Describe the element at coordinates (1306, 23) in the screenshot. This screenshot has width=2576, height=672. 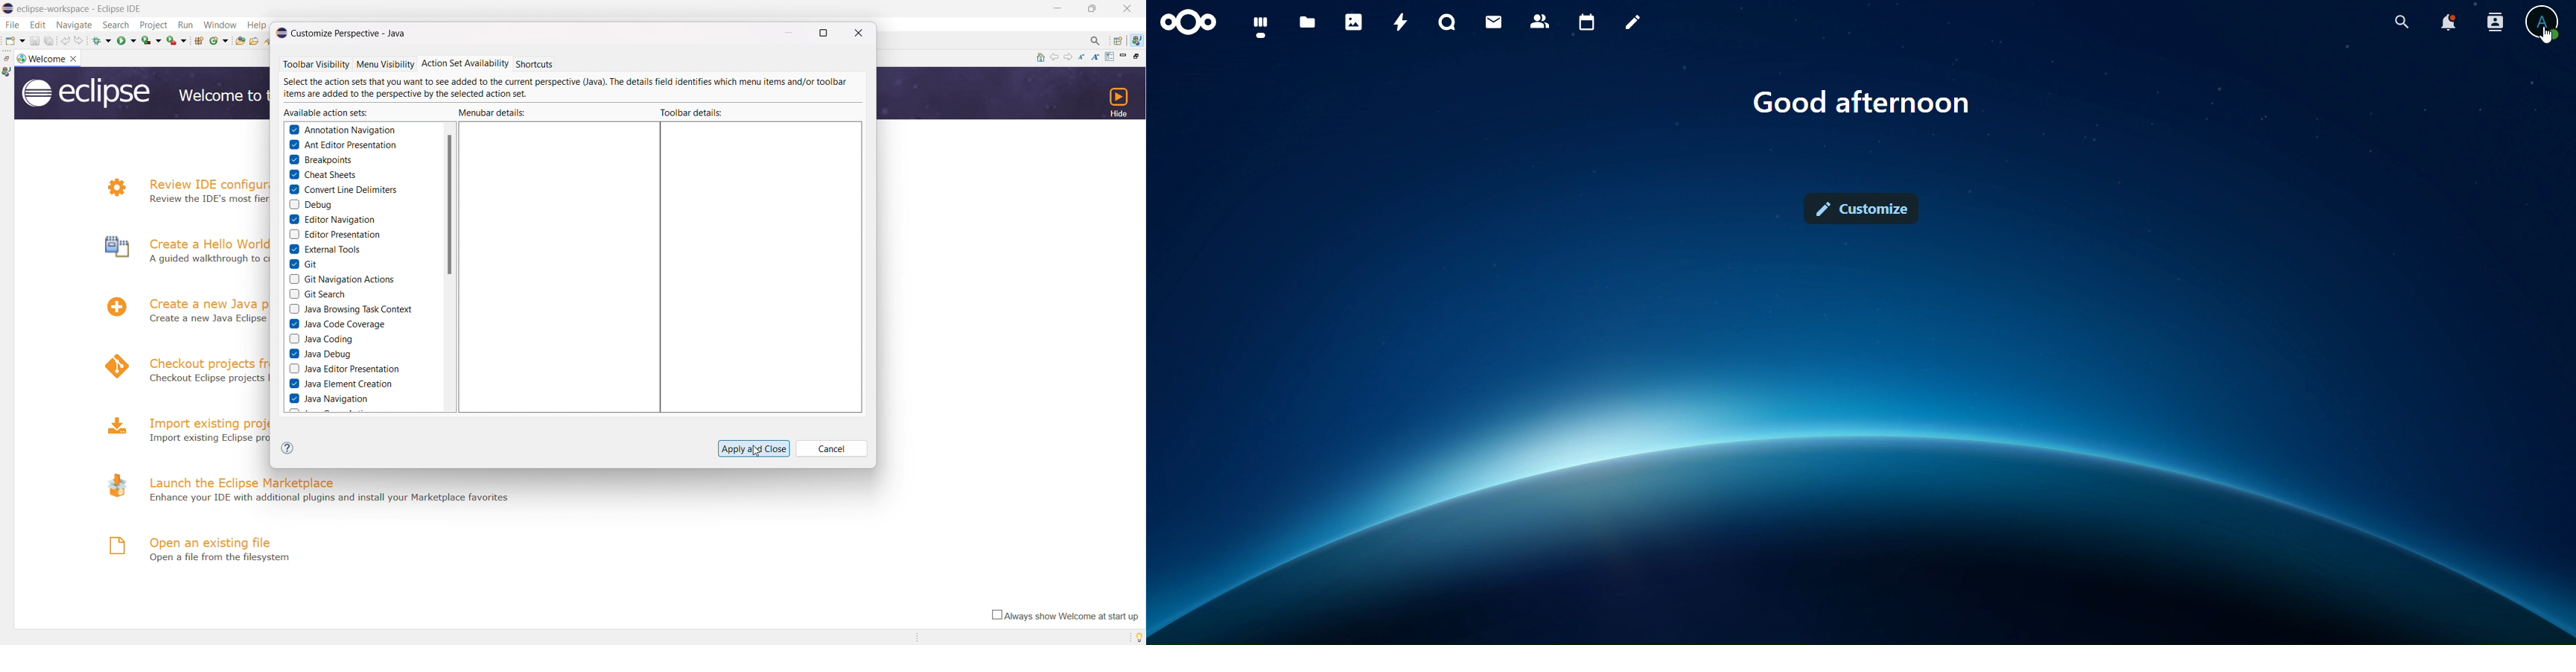
I see `files` at that location.